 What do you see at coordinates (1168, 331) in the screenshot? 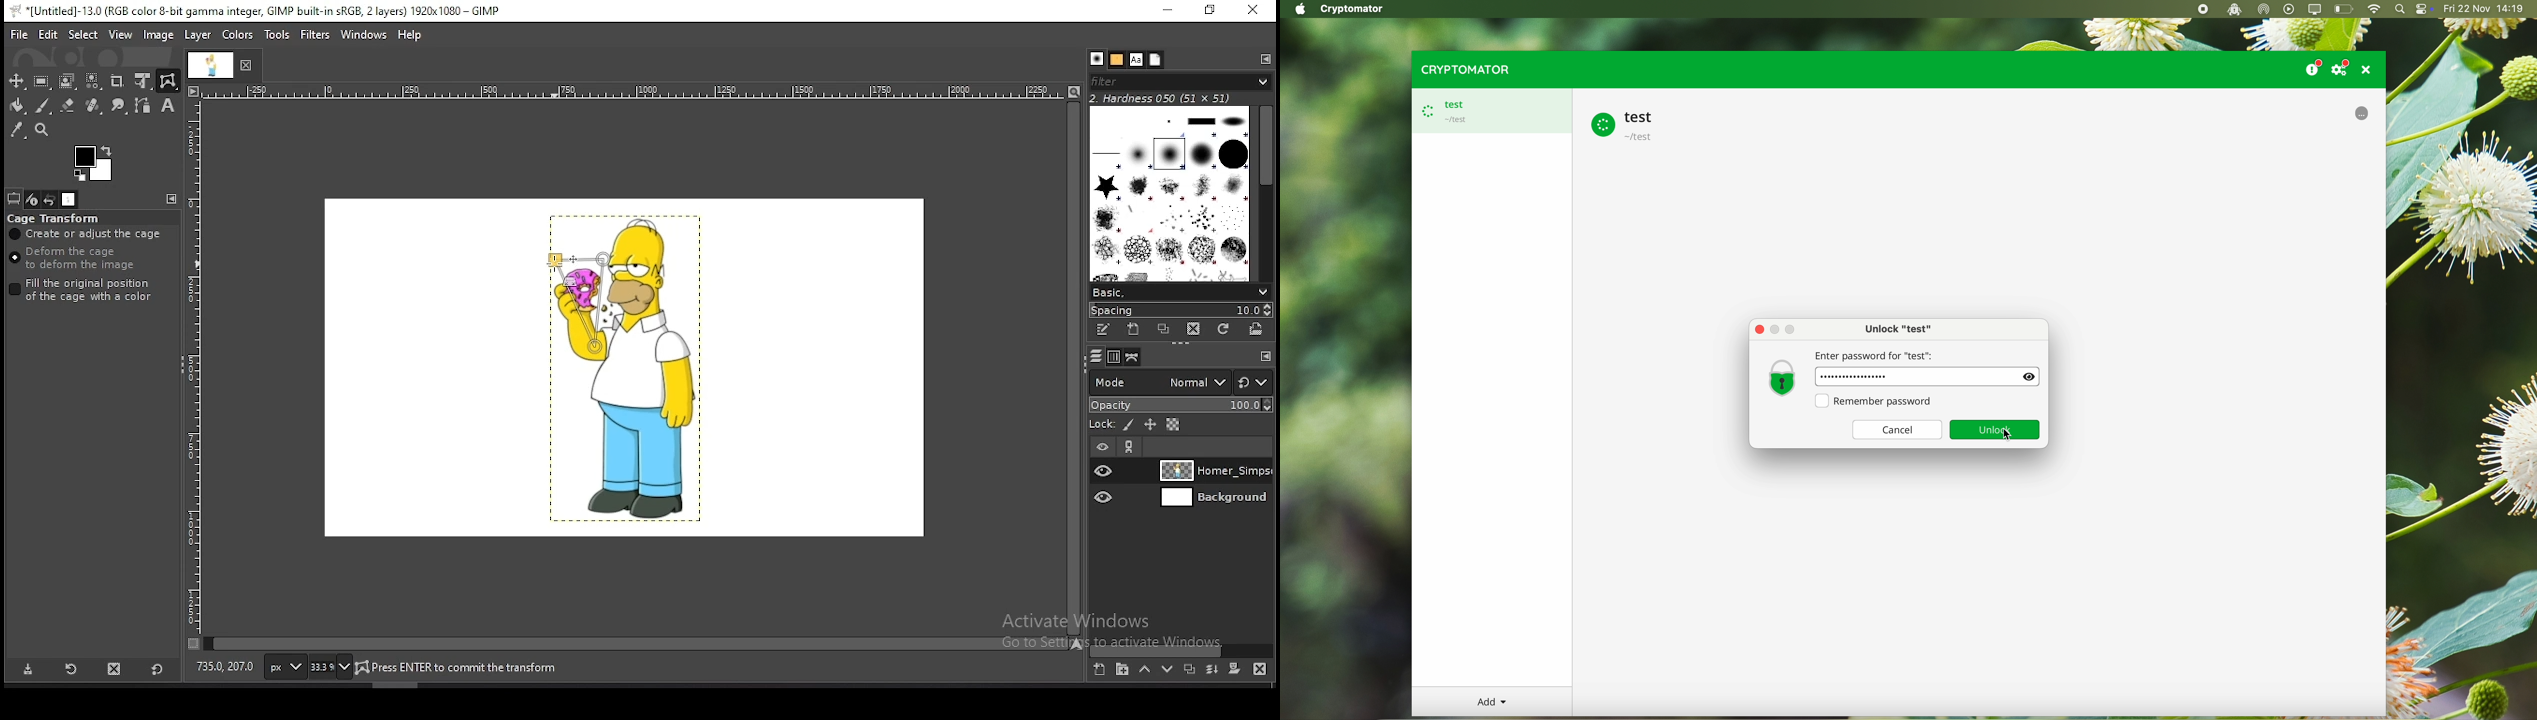
I see `duplicate brush` at bounding box center [1168, 331].